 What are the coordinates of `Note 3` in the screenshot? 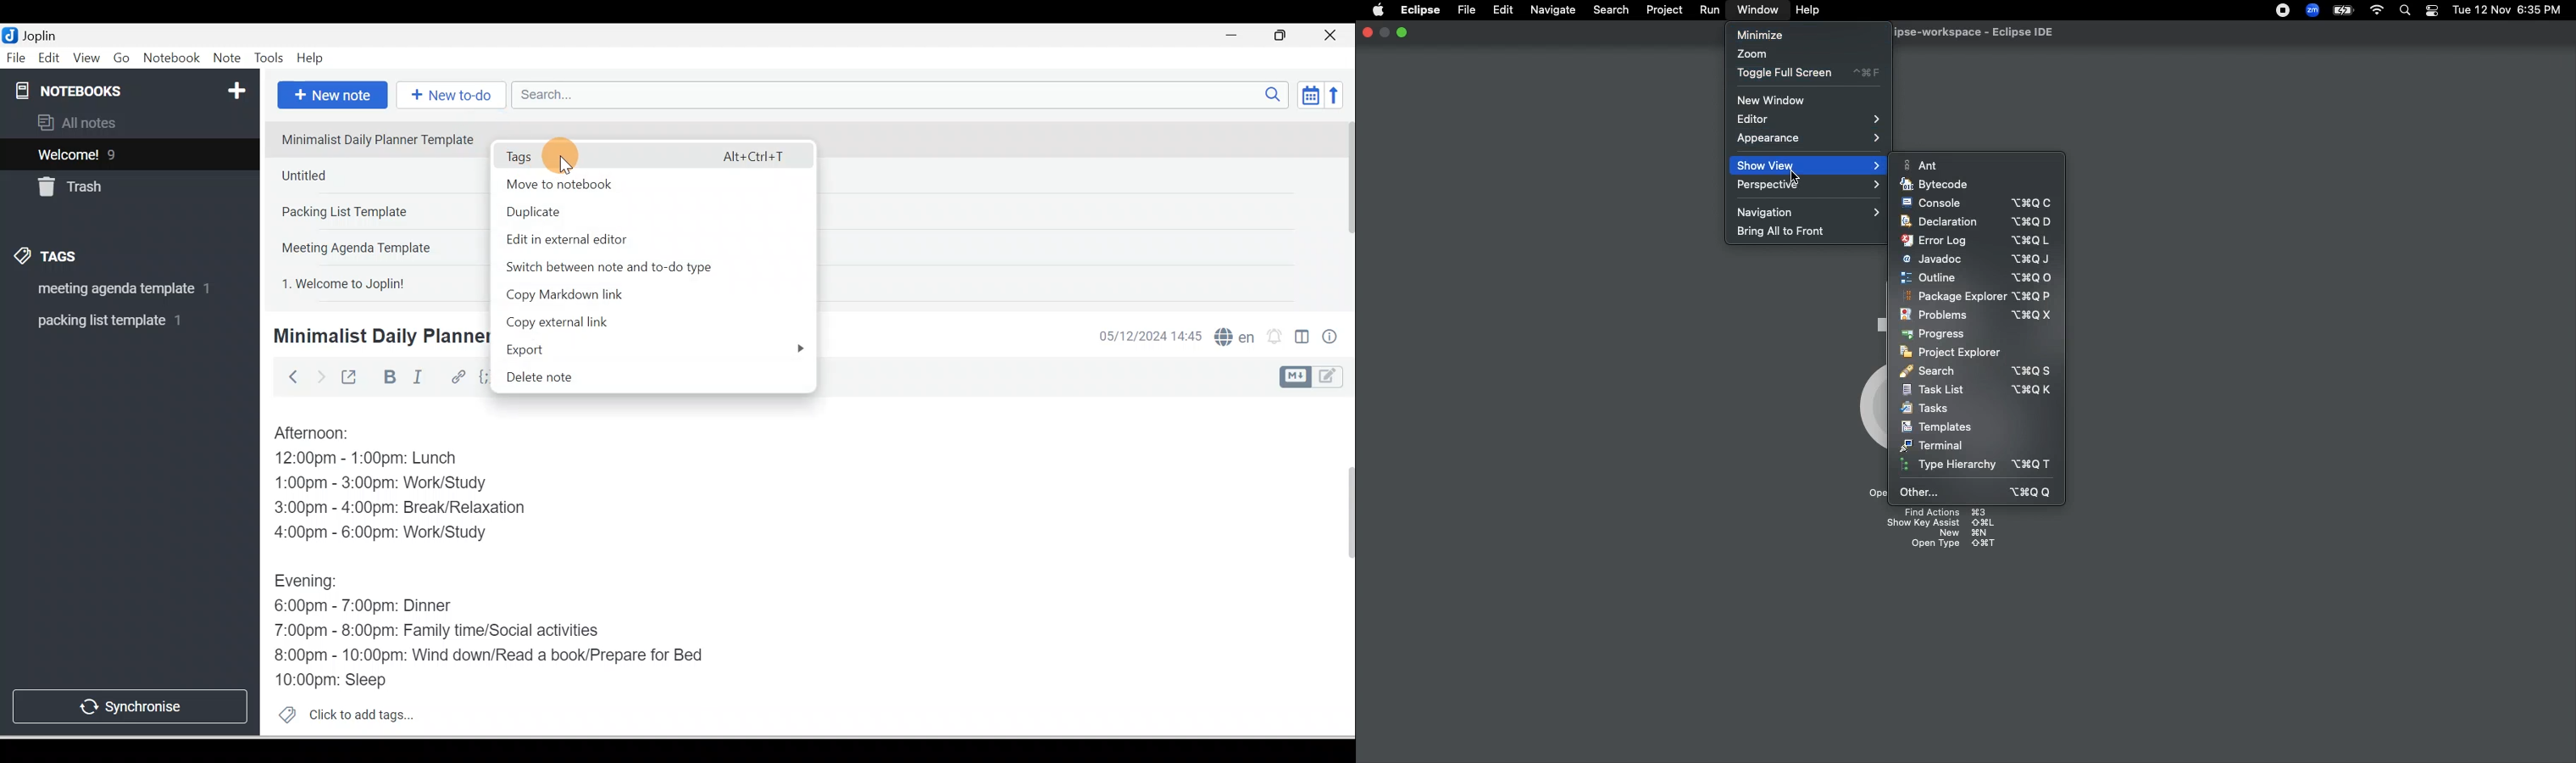 It's located at (376, 213).